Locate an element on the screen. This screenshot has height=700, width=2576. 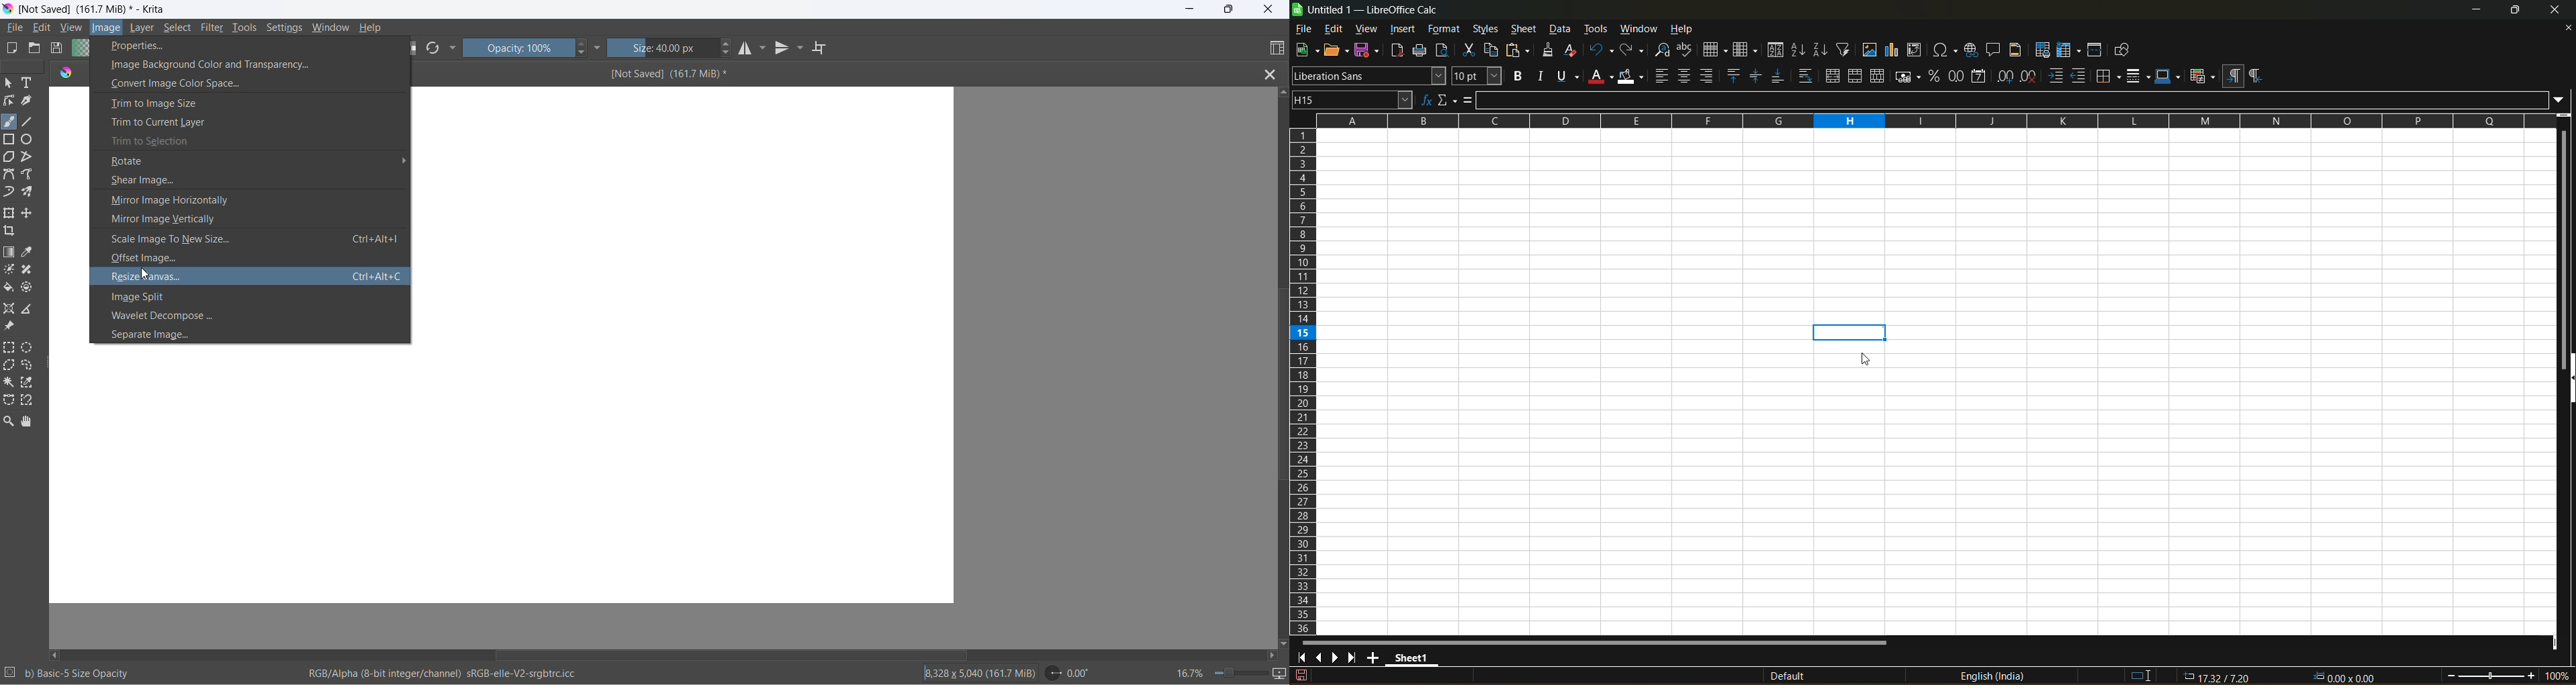
name box is located at coordinates (1353, 99).